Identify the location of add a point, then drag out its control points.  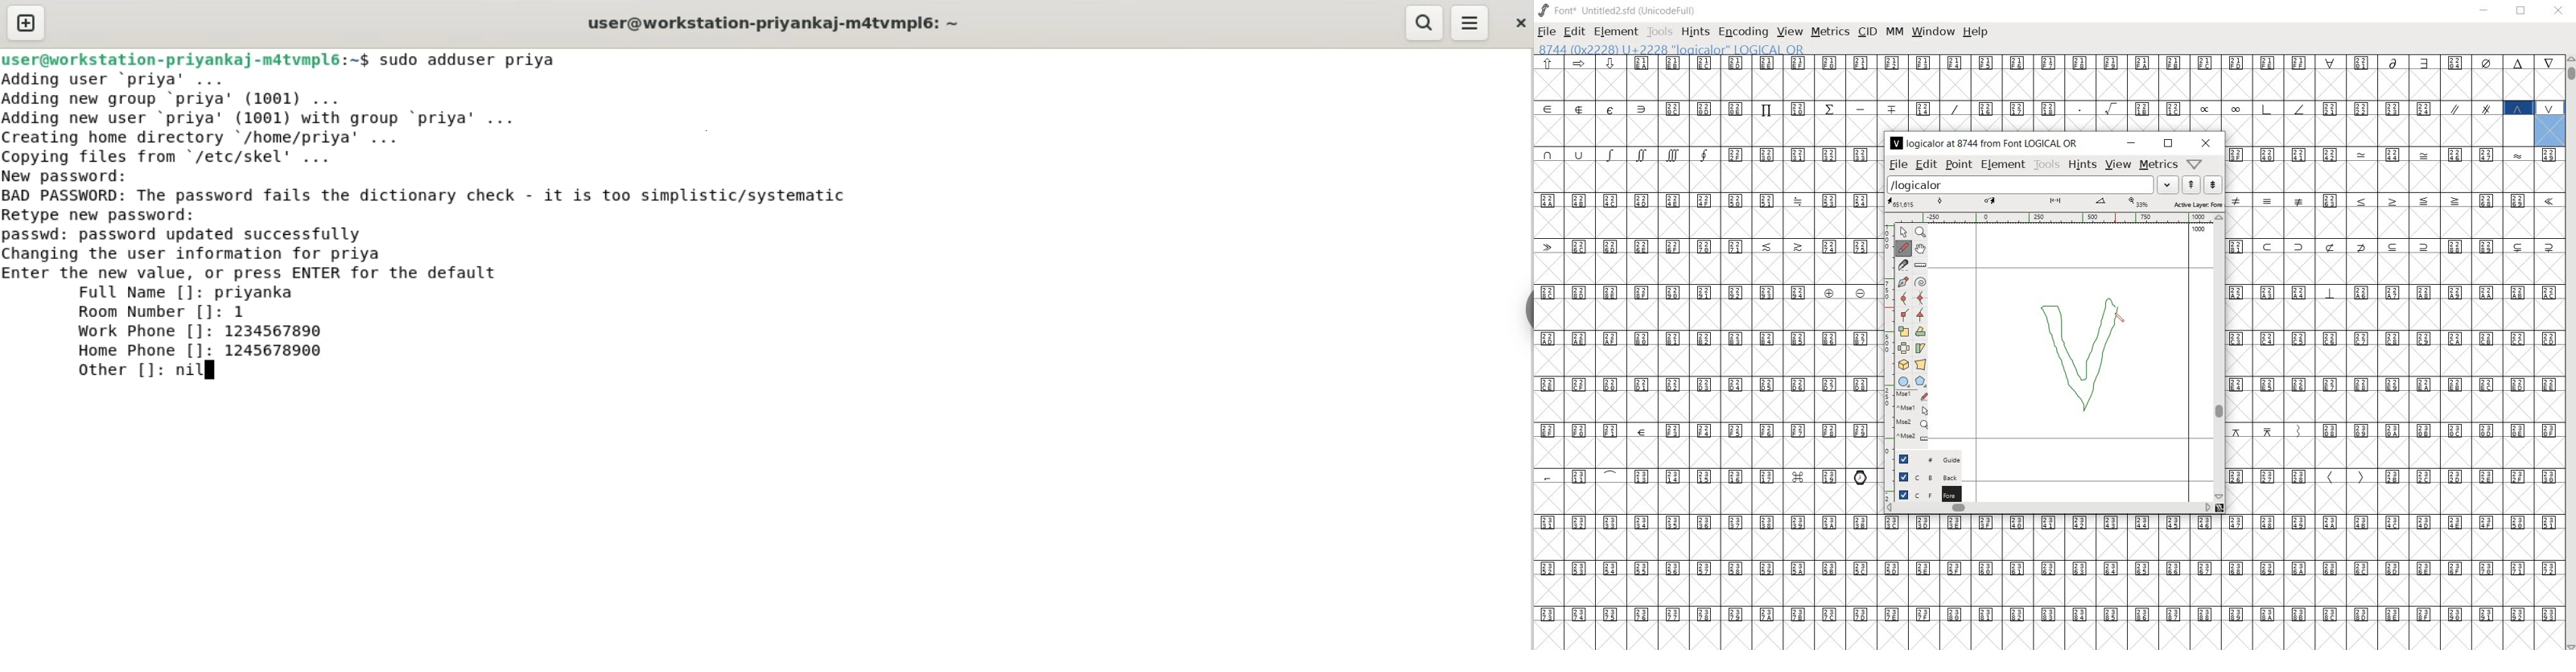
(1902, 280).